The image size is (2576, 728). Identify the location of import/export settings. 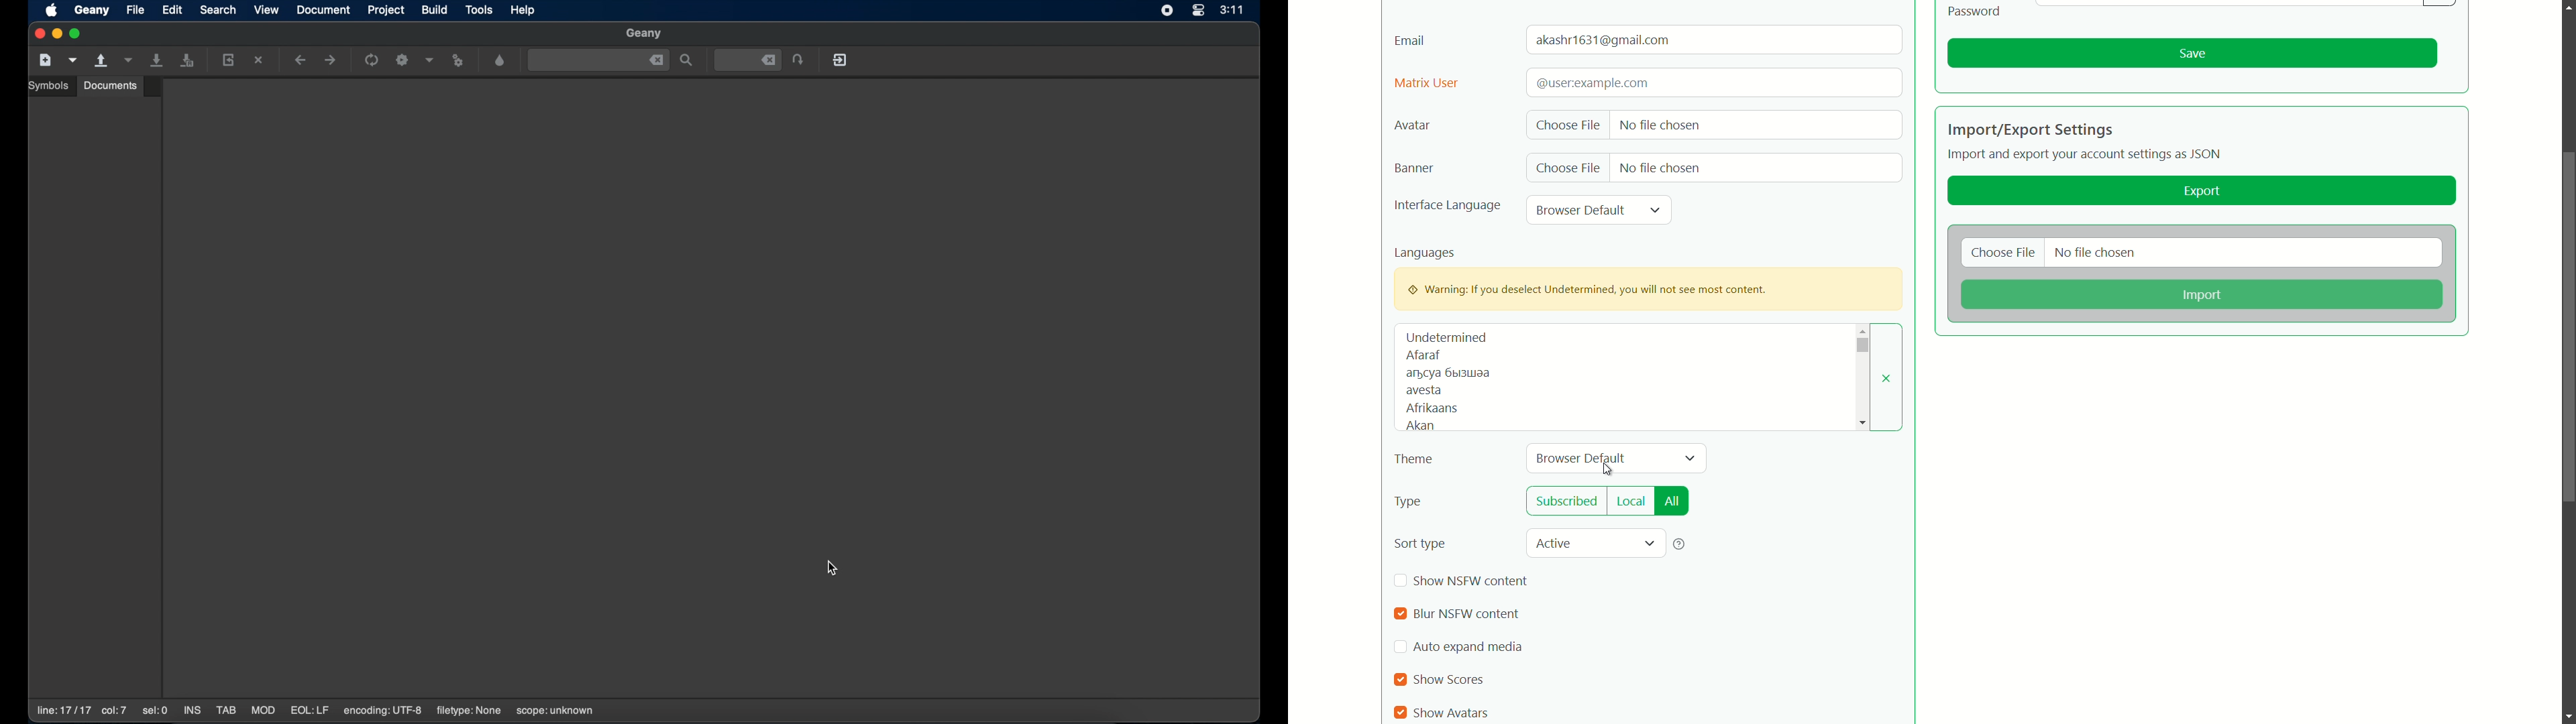
(2030, 129).